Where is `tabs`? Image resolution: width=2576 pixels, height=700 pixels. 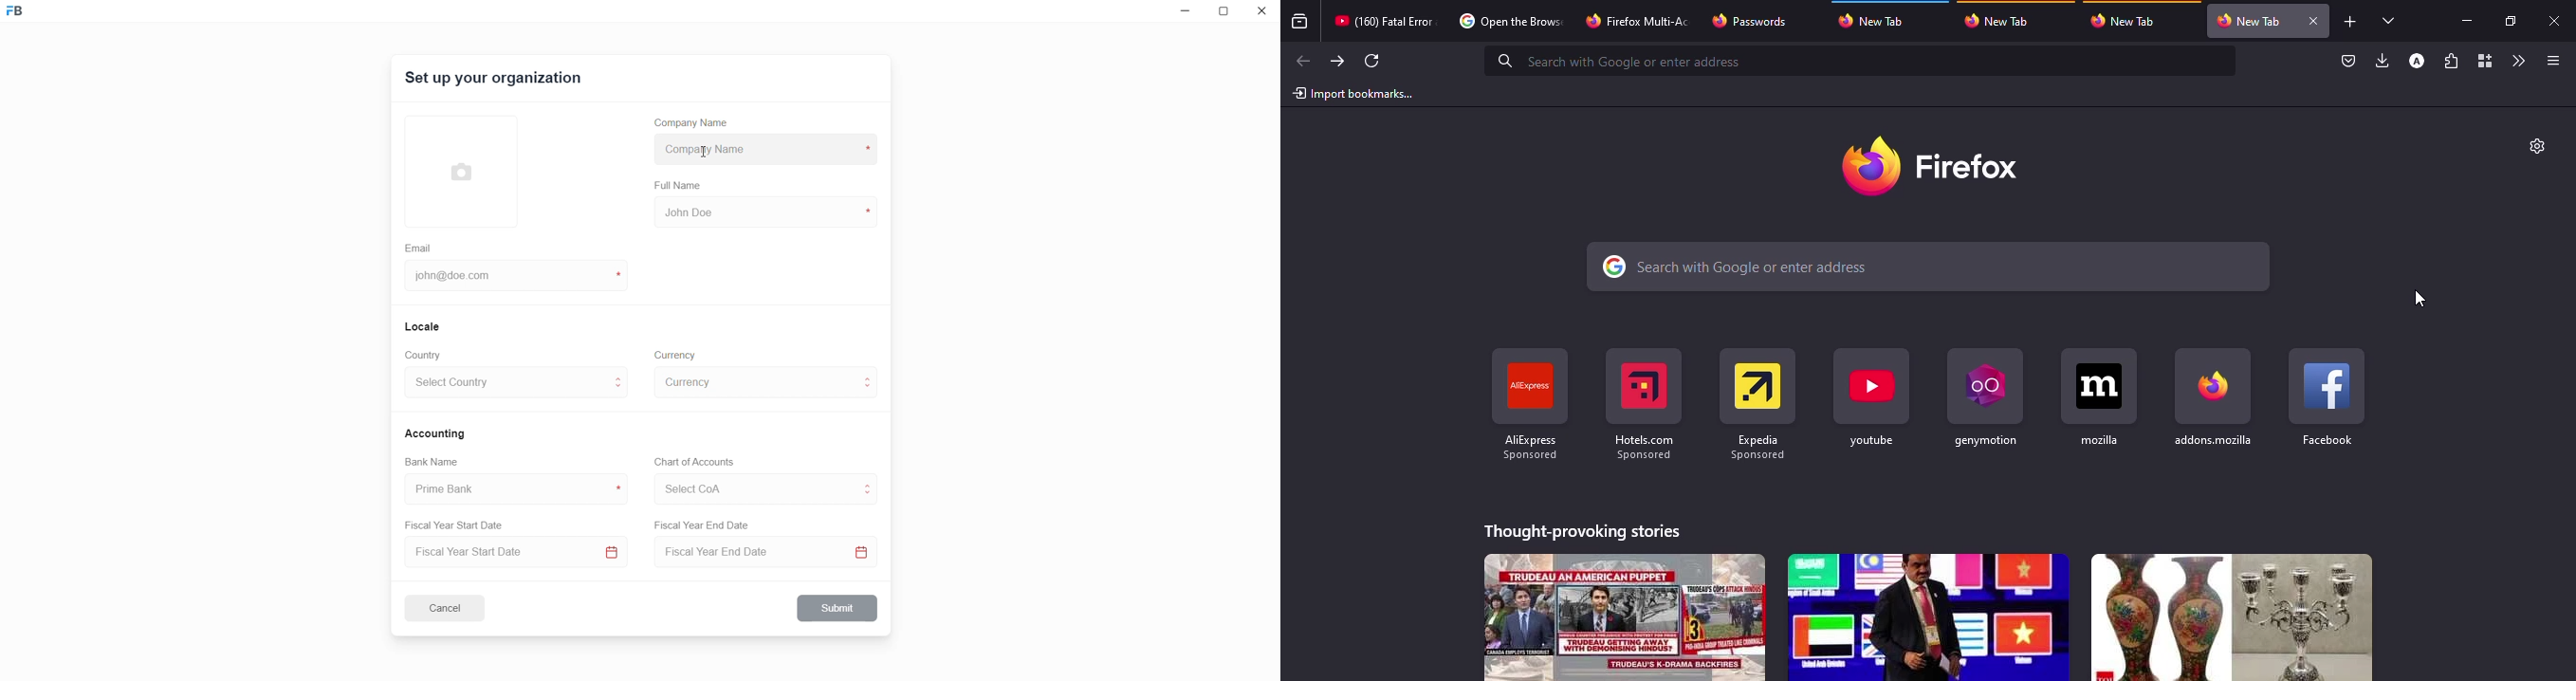 tabs is located at coordinates (2387, 21).